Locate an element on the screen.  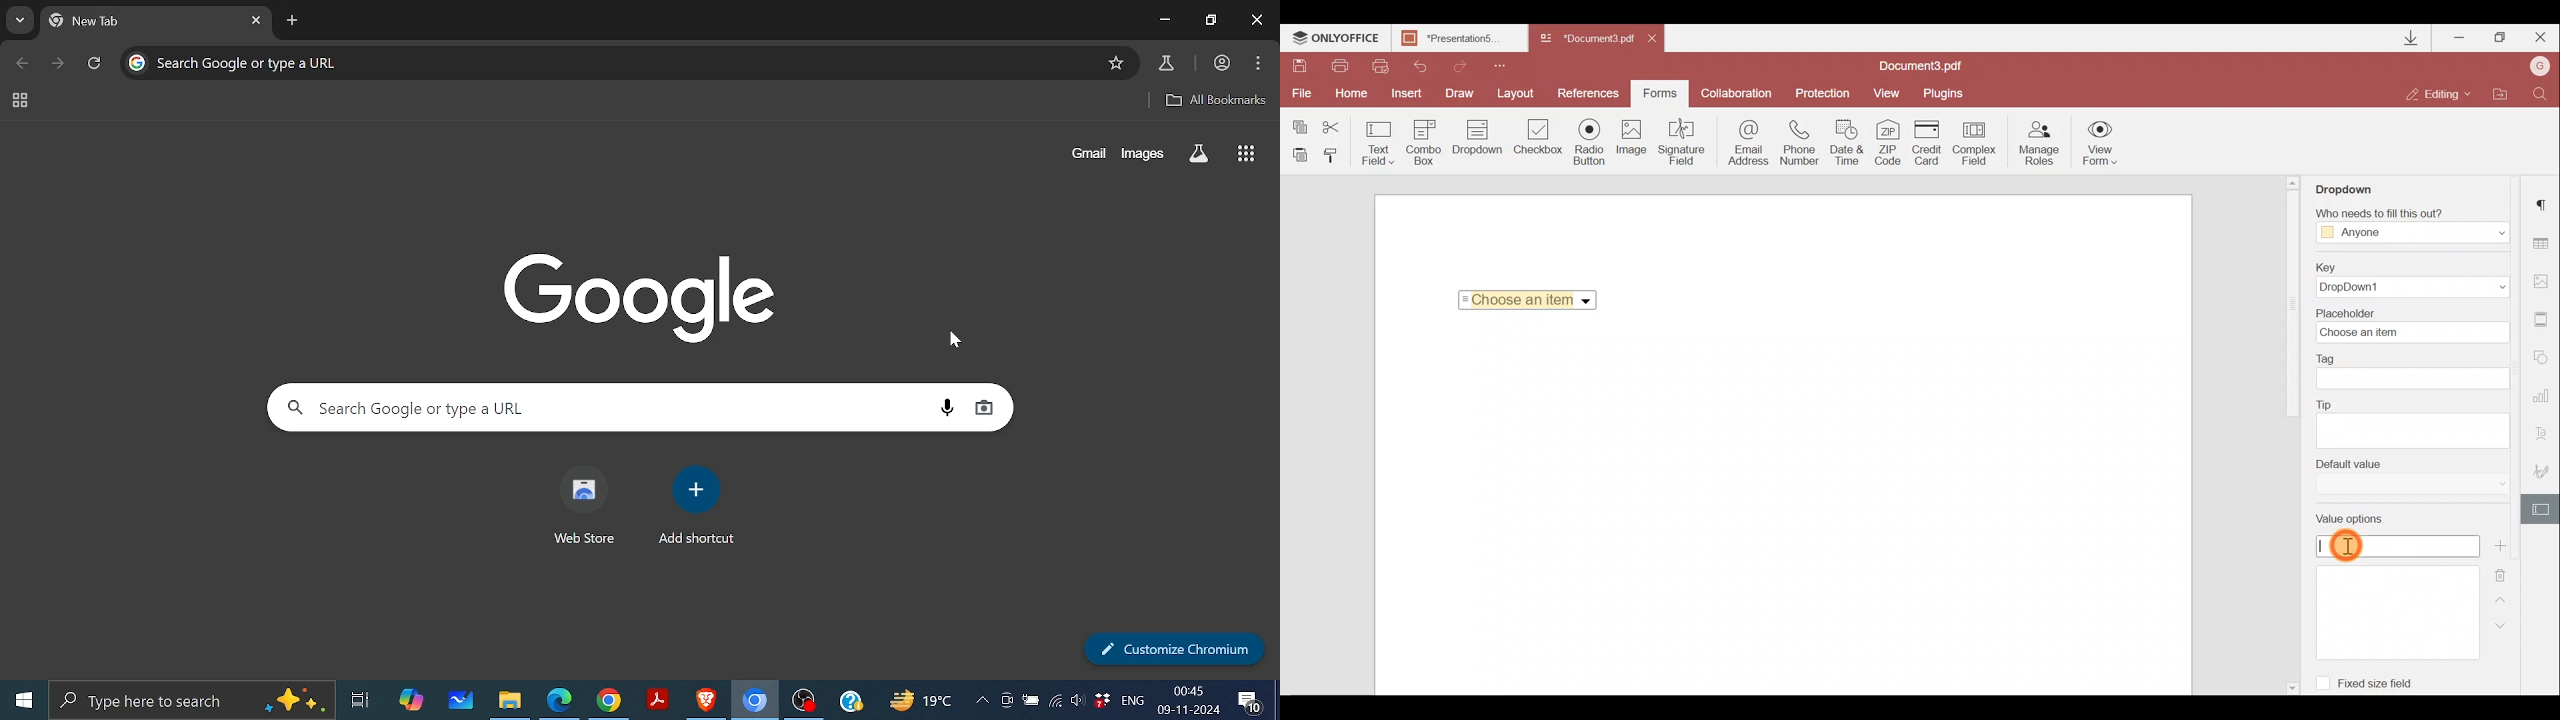
Google logo is located at coordinates (137, 63).